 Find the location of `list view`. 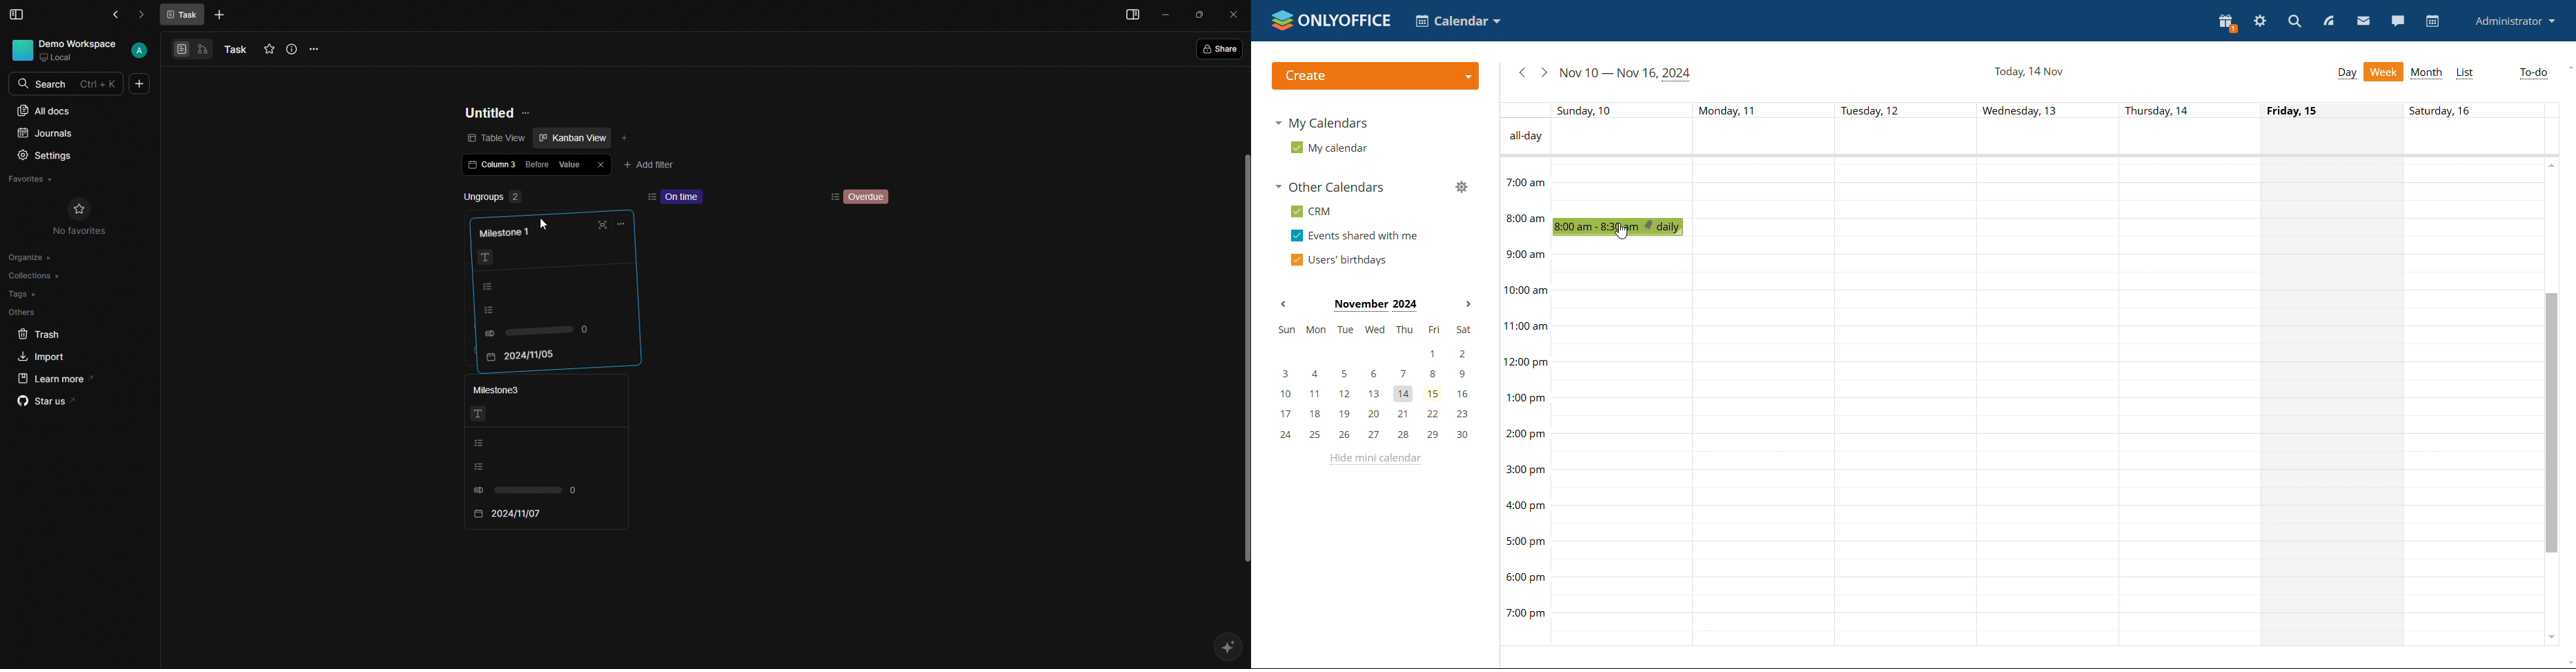

list view is located at coordinates (2466, 73).